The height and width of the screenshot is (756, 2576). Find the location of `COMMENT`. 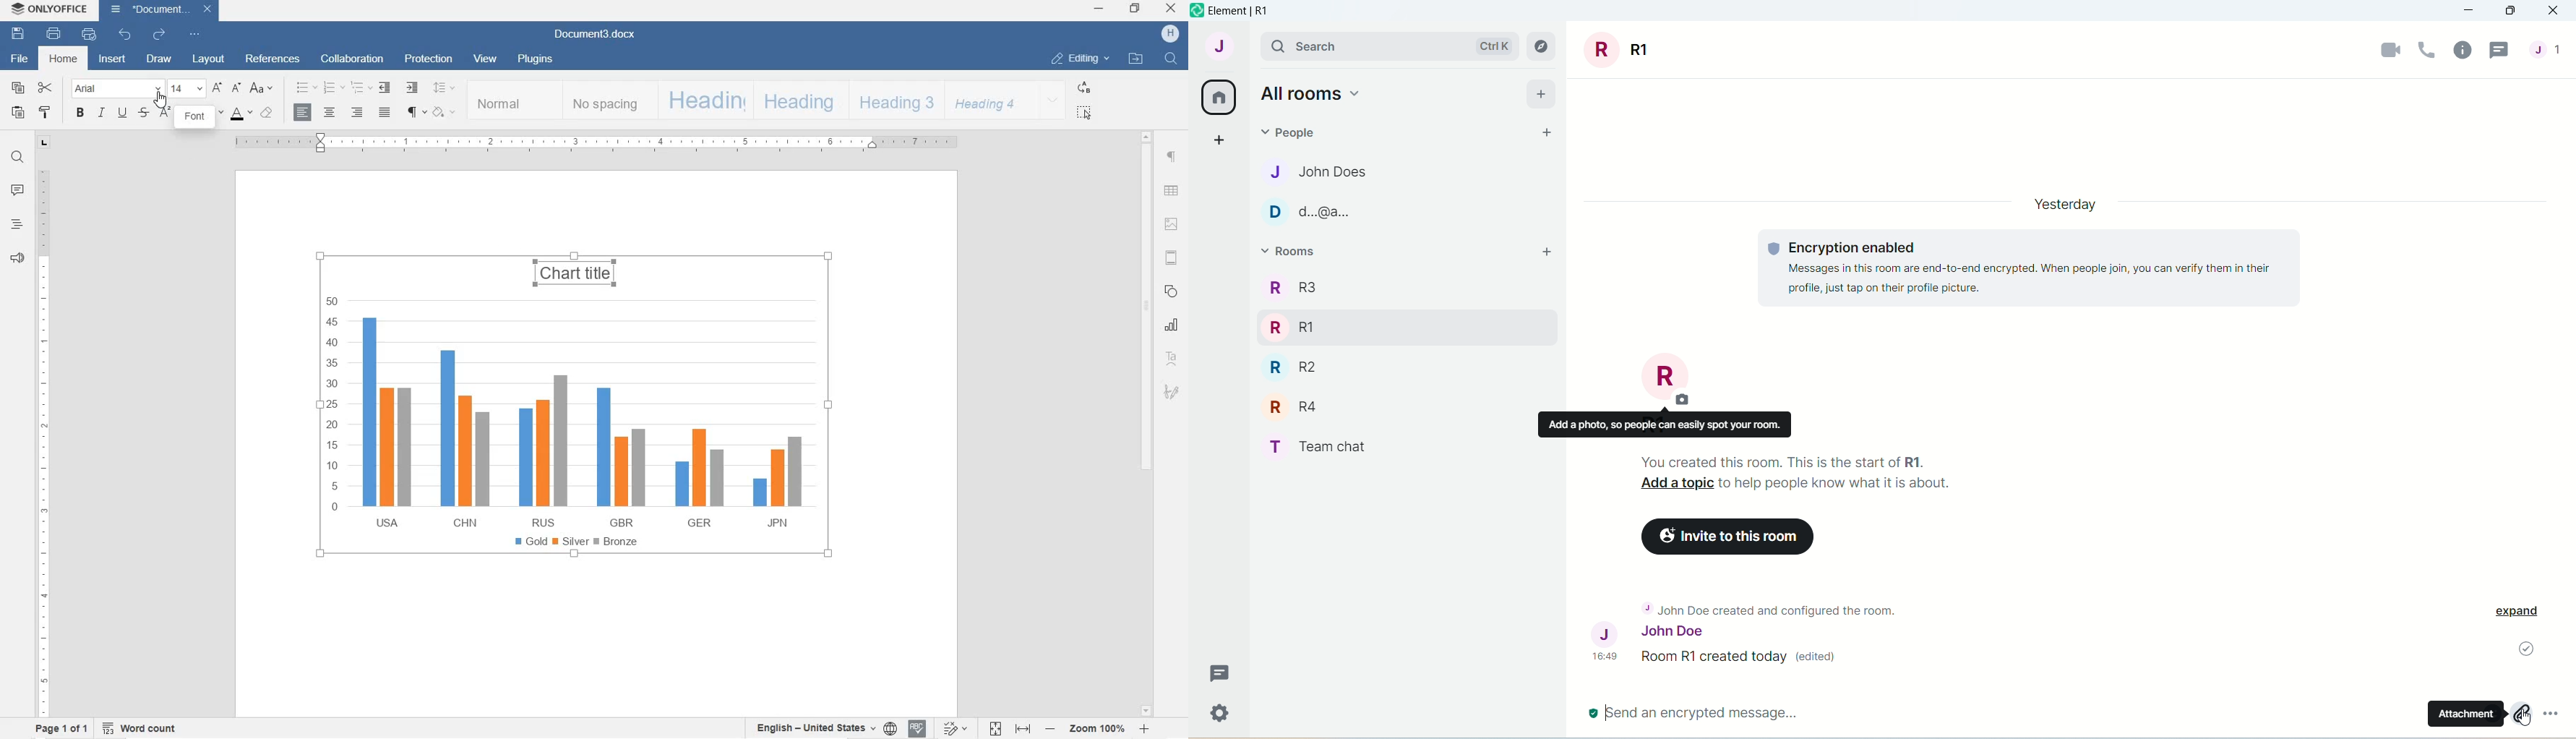

COMMENT is located at coordinates (18, 190).